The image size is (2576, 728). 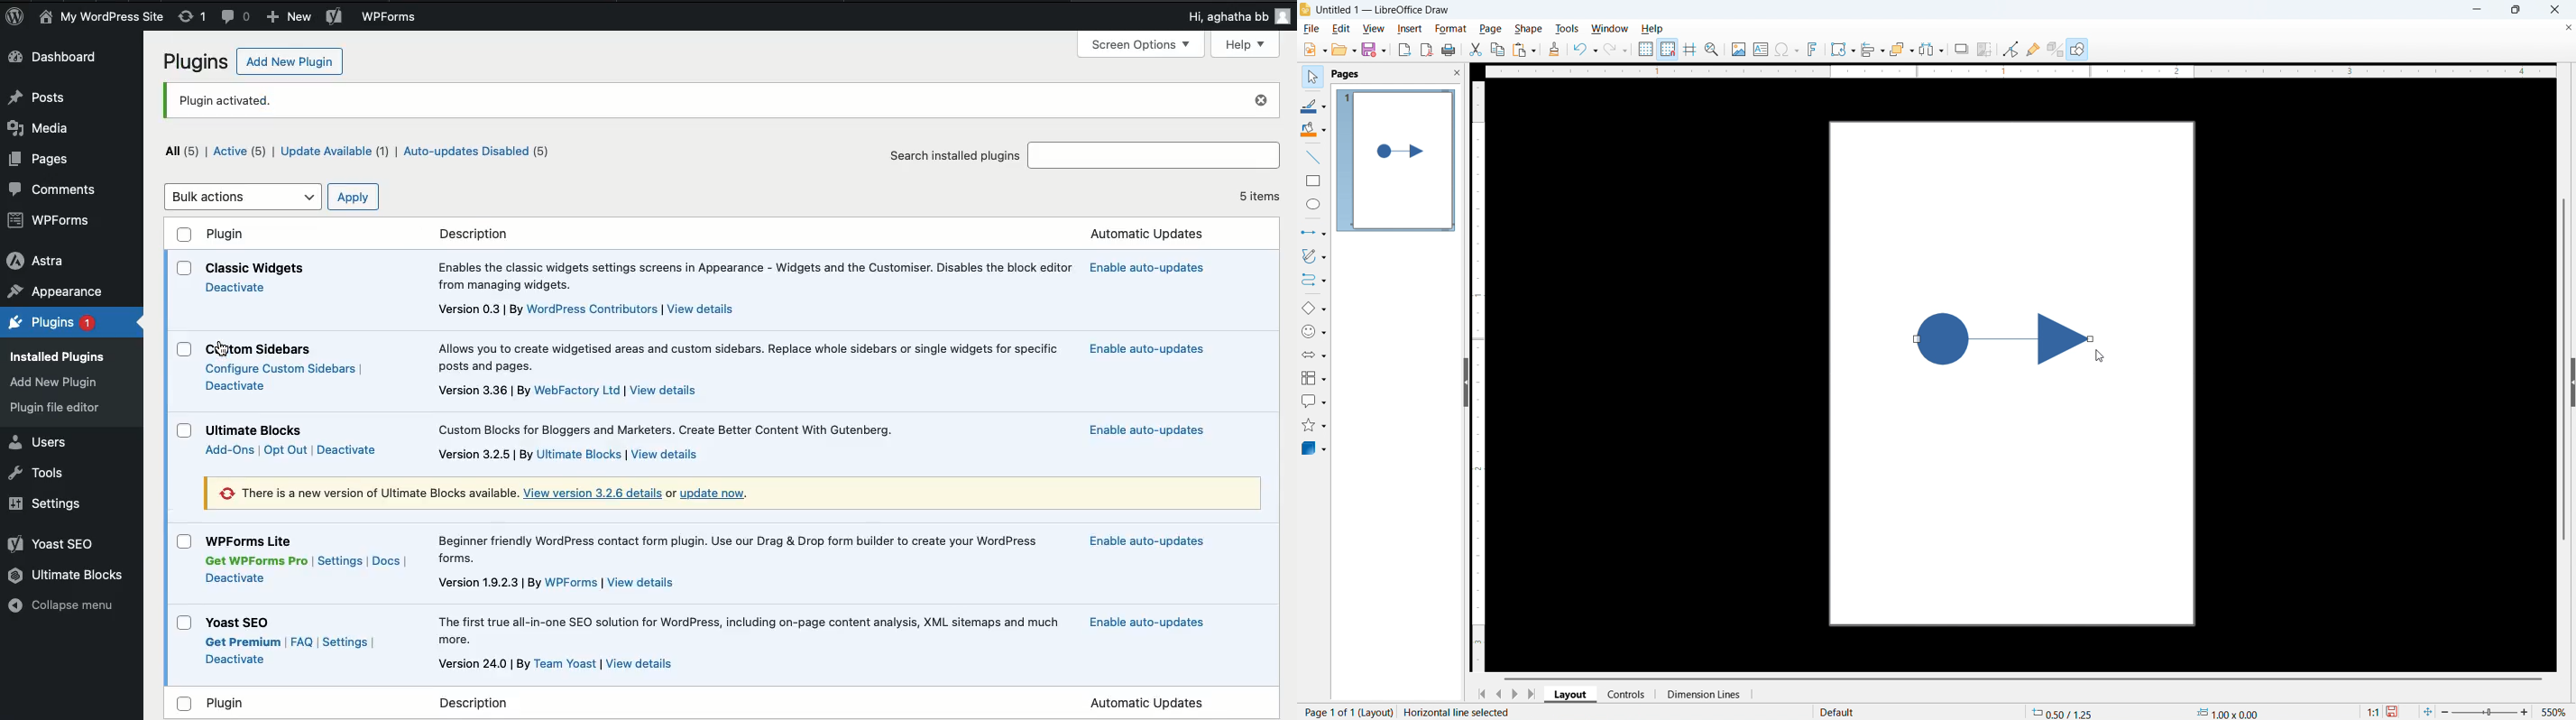 I want to click on close , so click(x=2555, y=9).